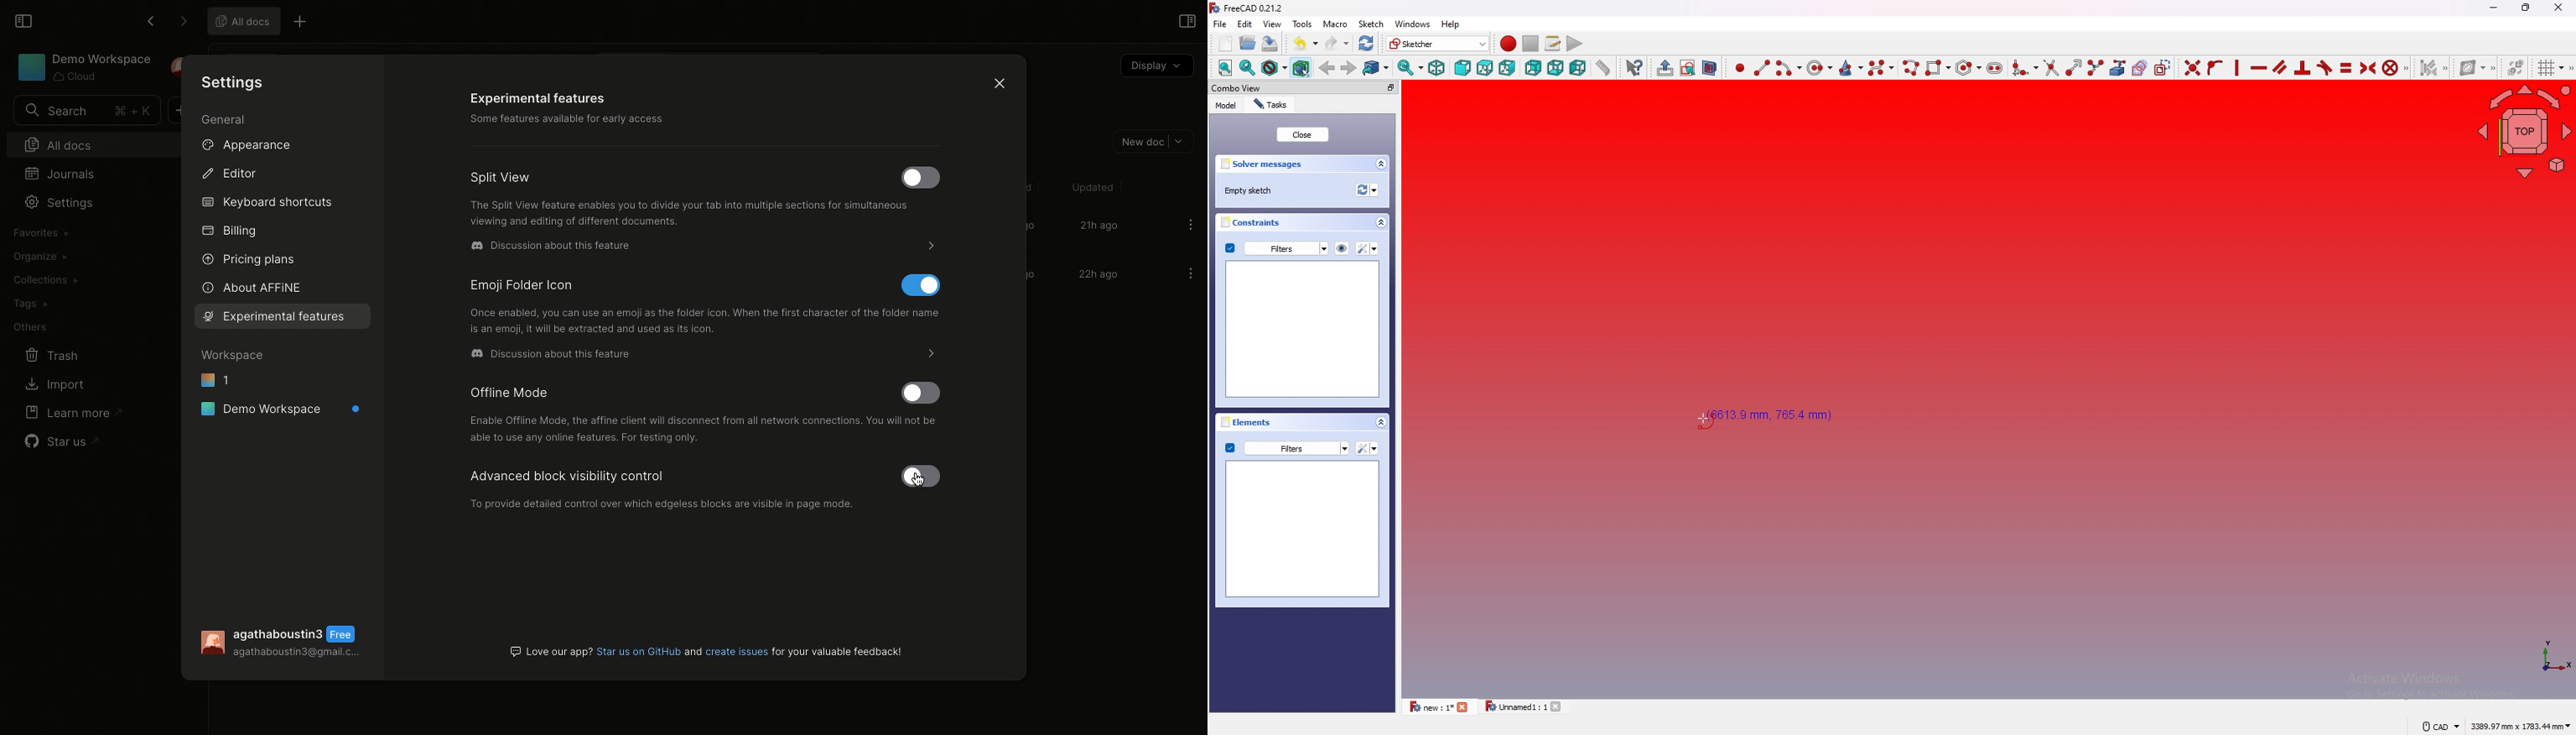 The height and width of the screenshot is (756, 2576). I want to click on Journals, so click(64, 173).